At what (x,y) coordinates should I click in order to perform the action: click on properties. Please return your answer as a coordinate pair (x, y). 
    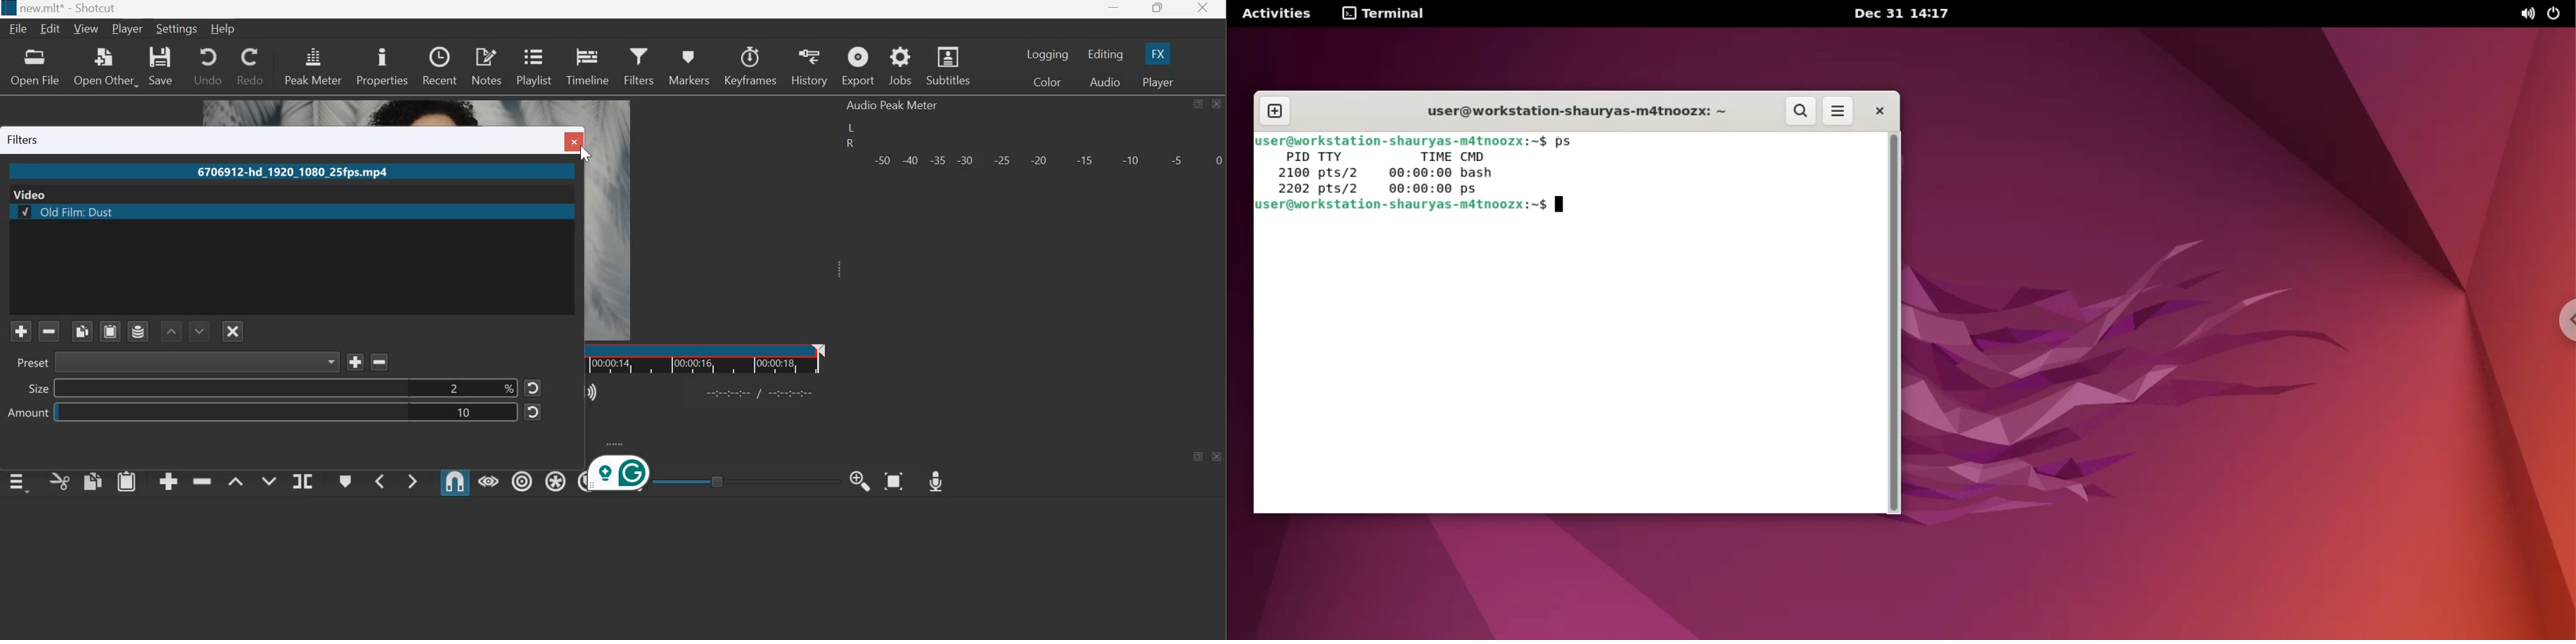
    Looking at the image, I should click on (382, 65).